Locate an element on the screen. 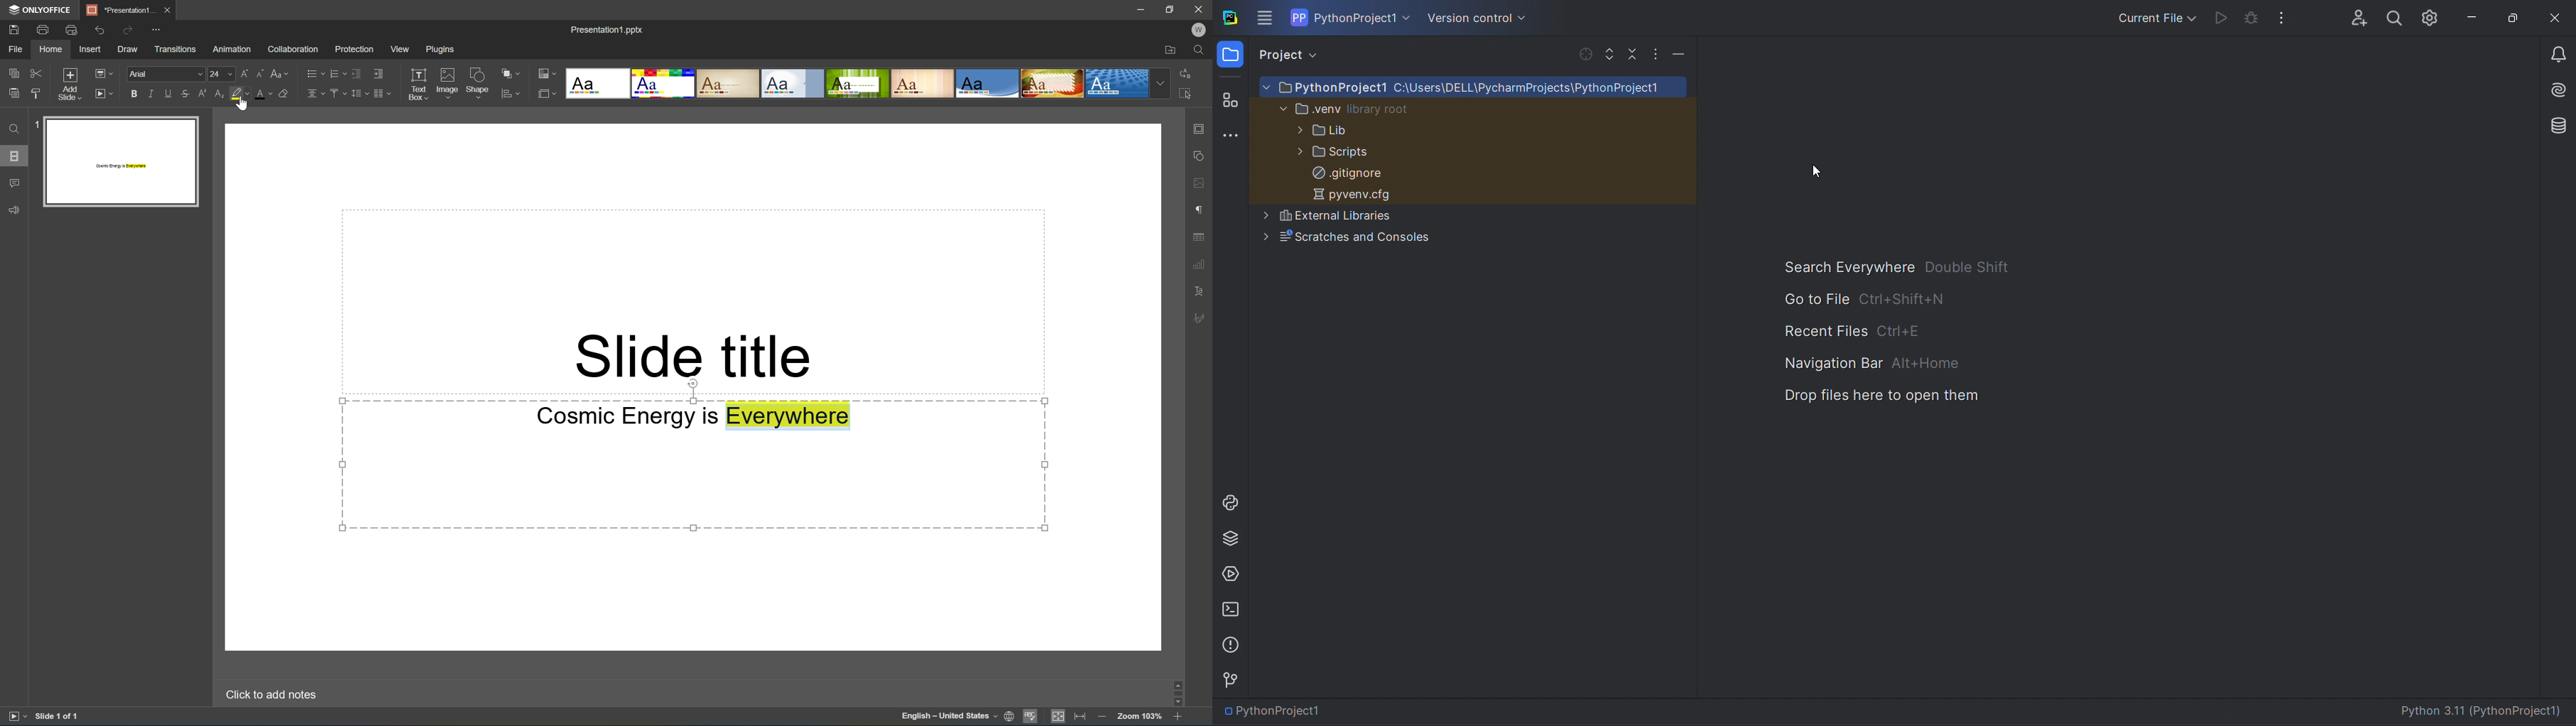  Copy is located at coordinates (14, 73).